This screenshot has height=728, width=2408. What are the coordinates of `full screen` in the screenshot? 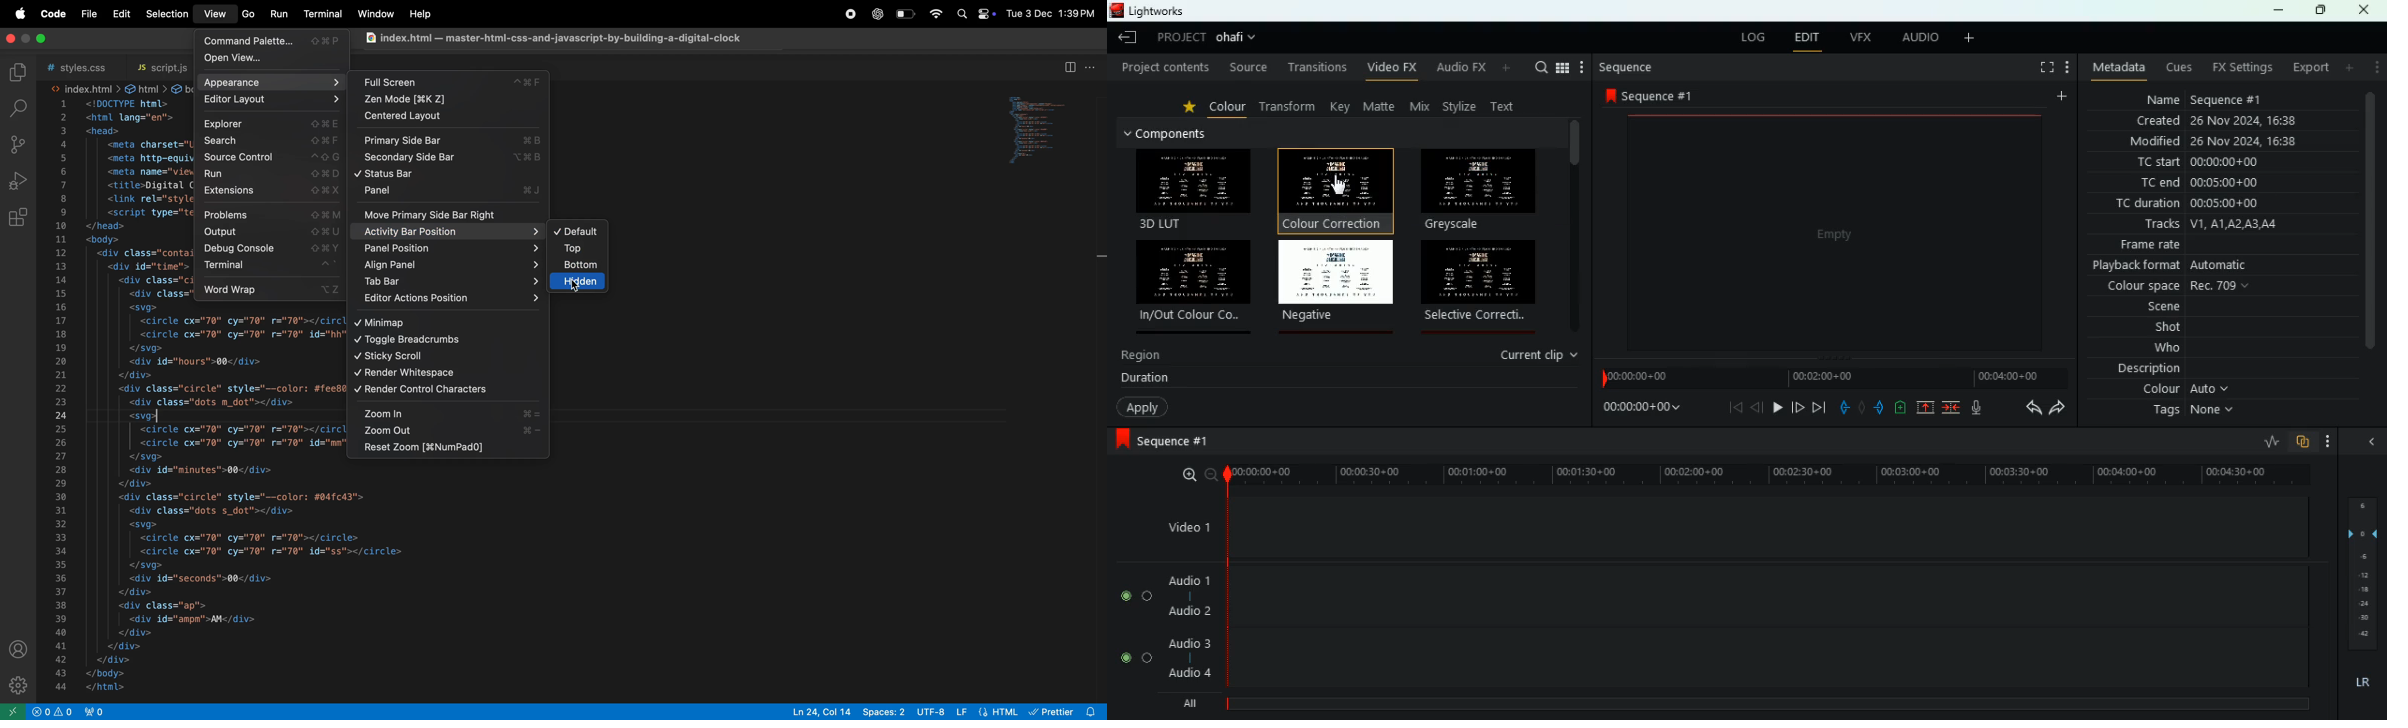 It's located at (2044, 67).